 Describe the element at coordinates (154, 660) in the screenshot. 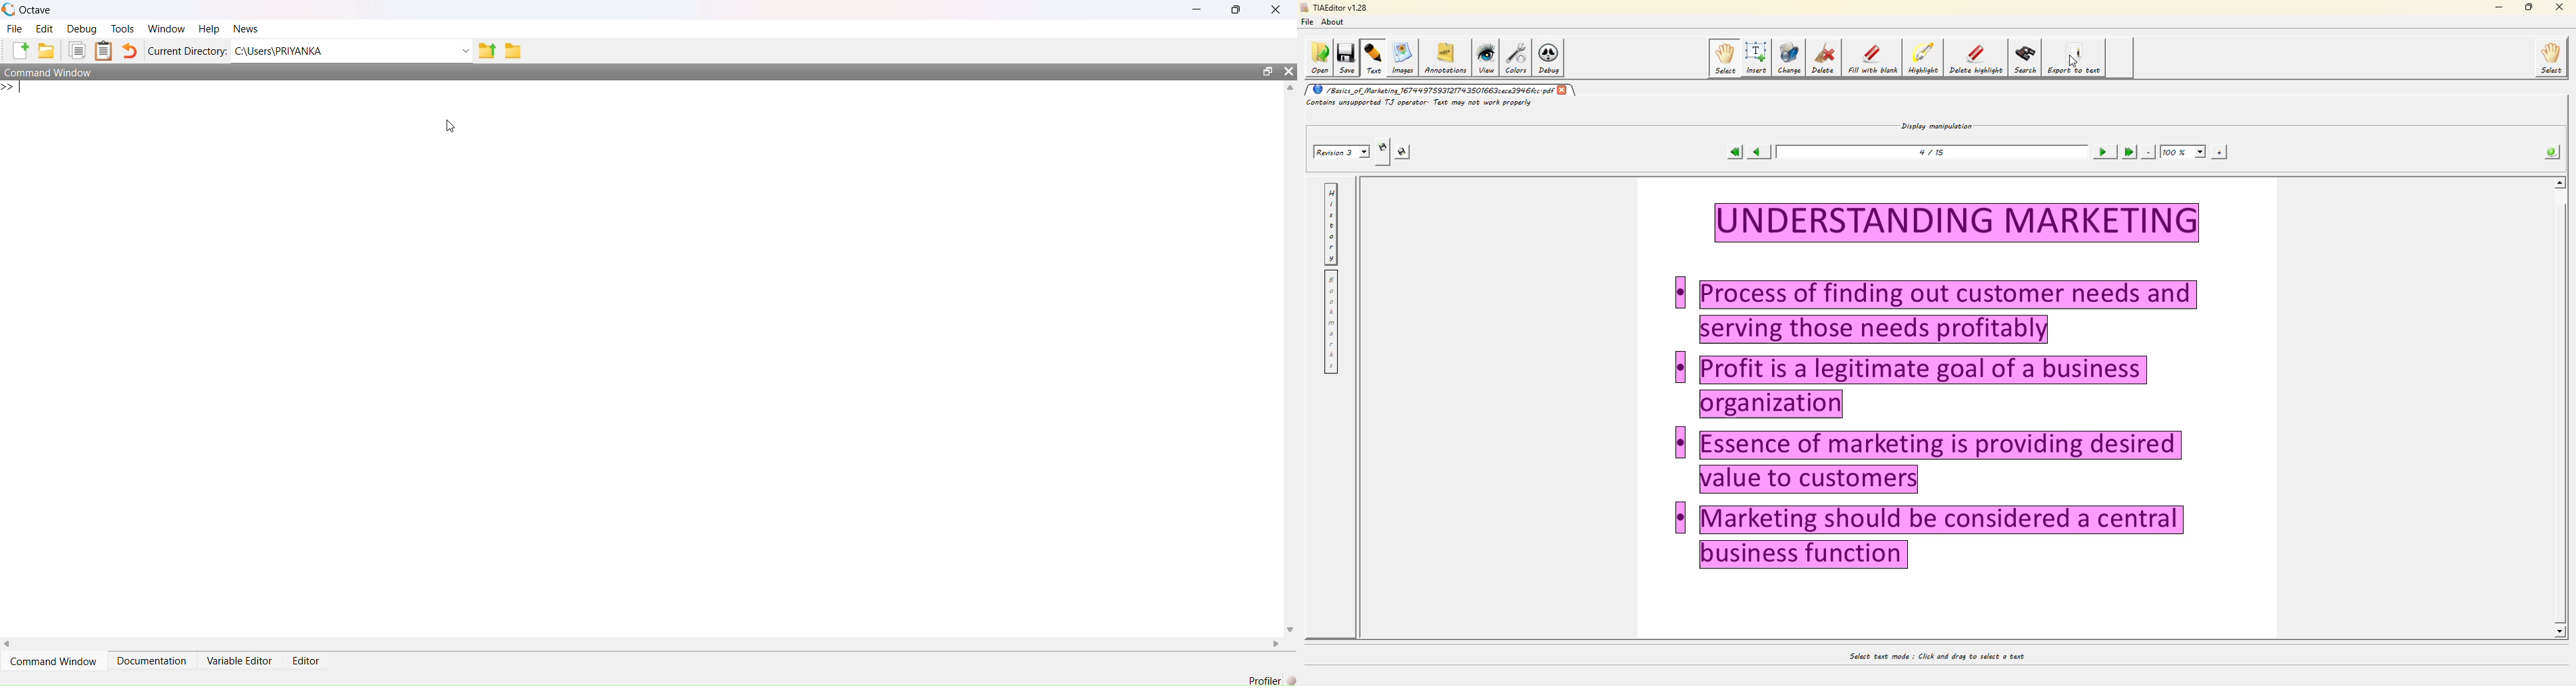

I see `Documentation` at that location.